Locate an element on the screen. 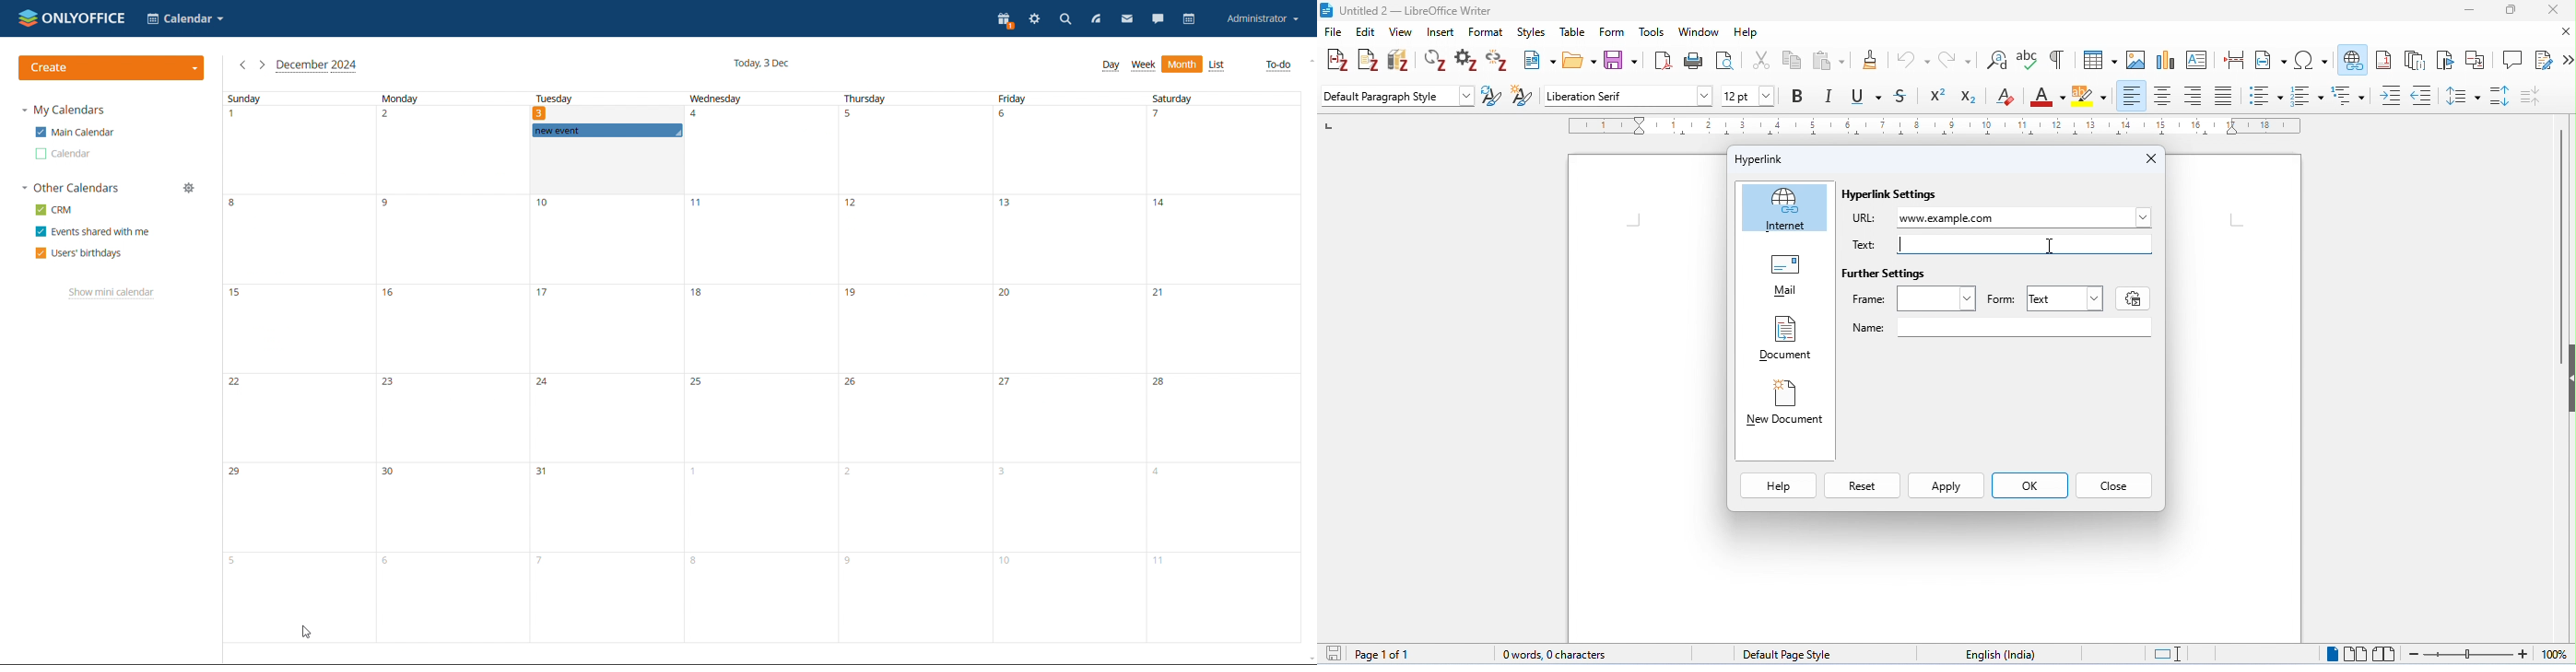 The width and height of the screenshot is (2576, 672). superscript is located at coordinates (1938, 96).